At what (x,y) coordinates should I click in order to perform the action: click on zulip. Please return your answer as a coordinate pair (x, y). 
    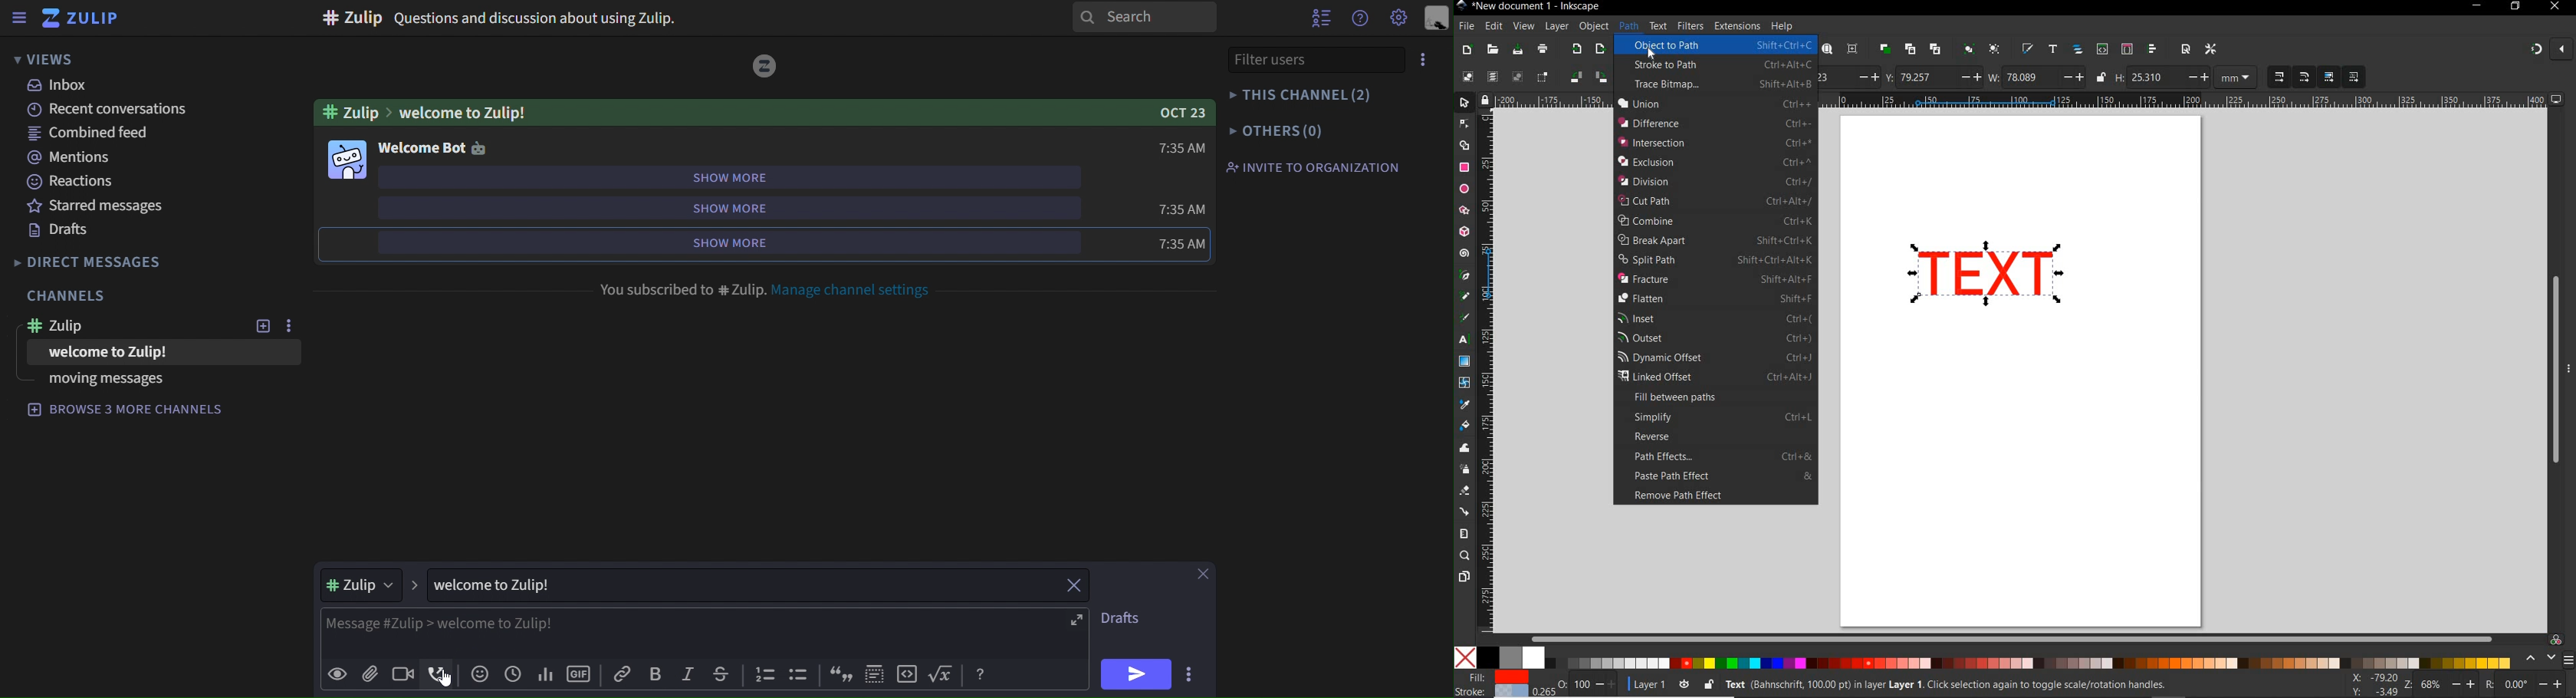
    Looking at the image, I should click on (74, 327).